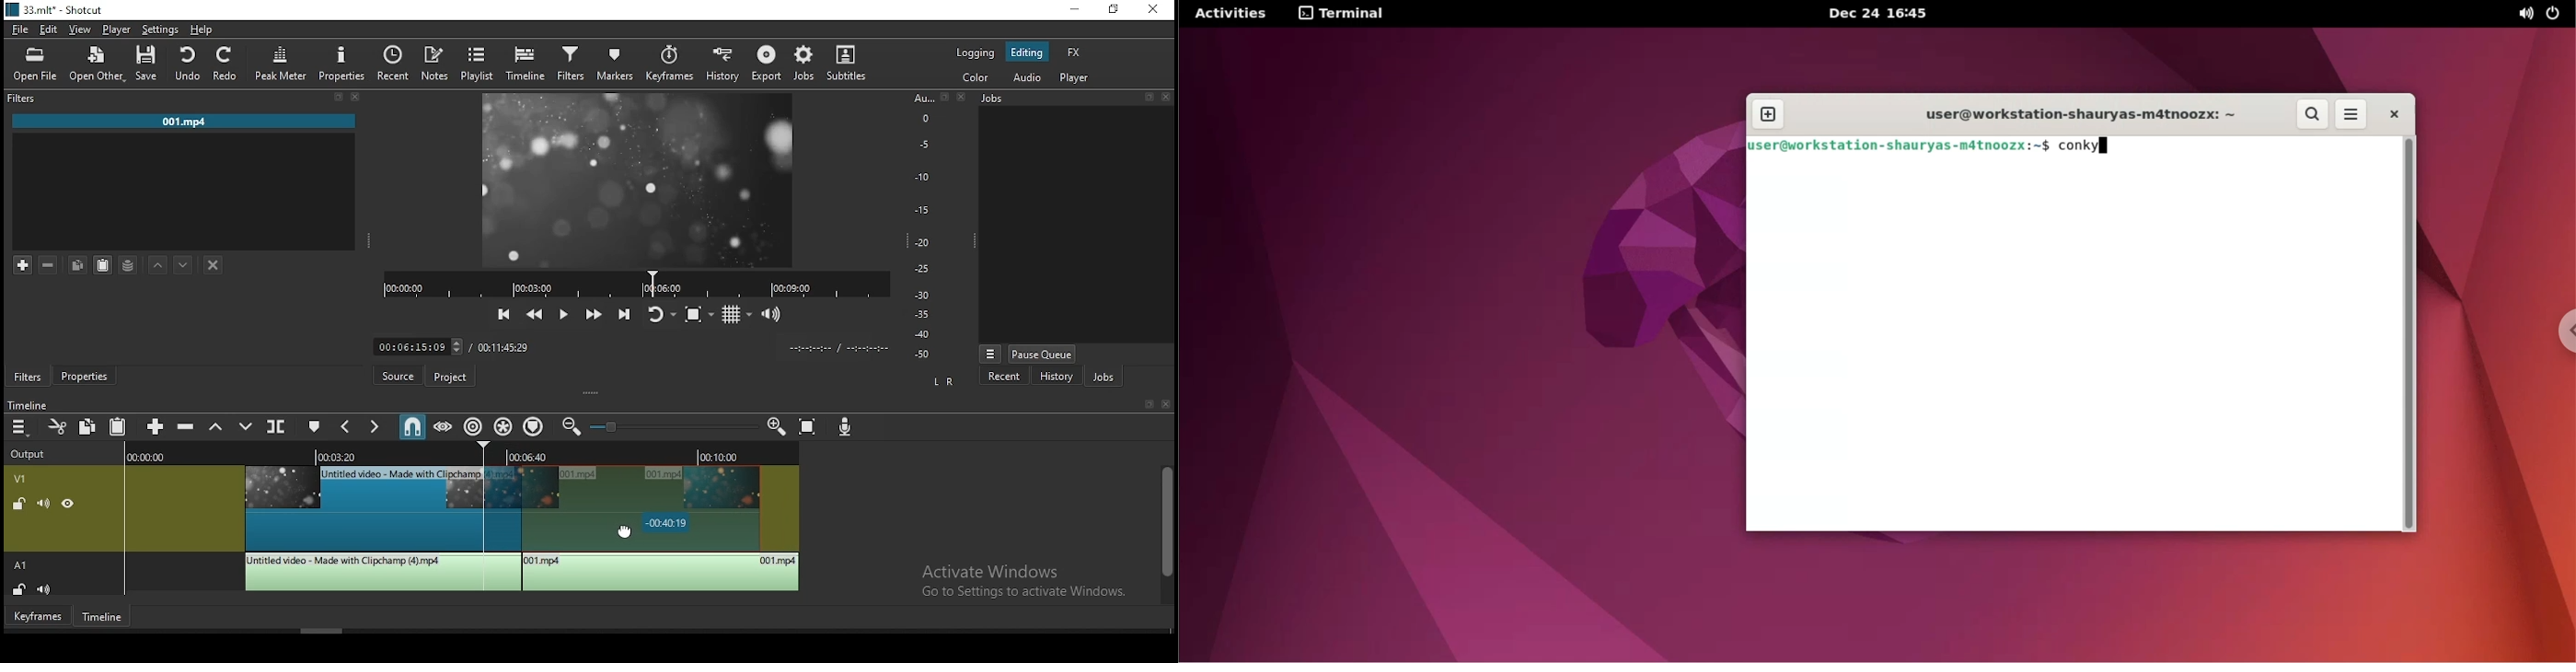  Describe the element at coordinates (503, 311) in the screenshot. I see `skip to previous point` at that location.